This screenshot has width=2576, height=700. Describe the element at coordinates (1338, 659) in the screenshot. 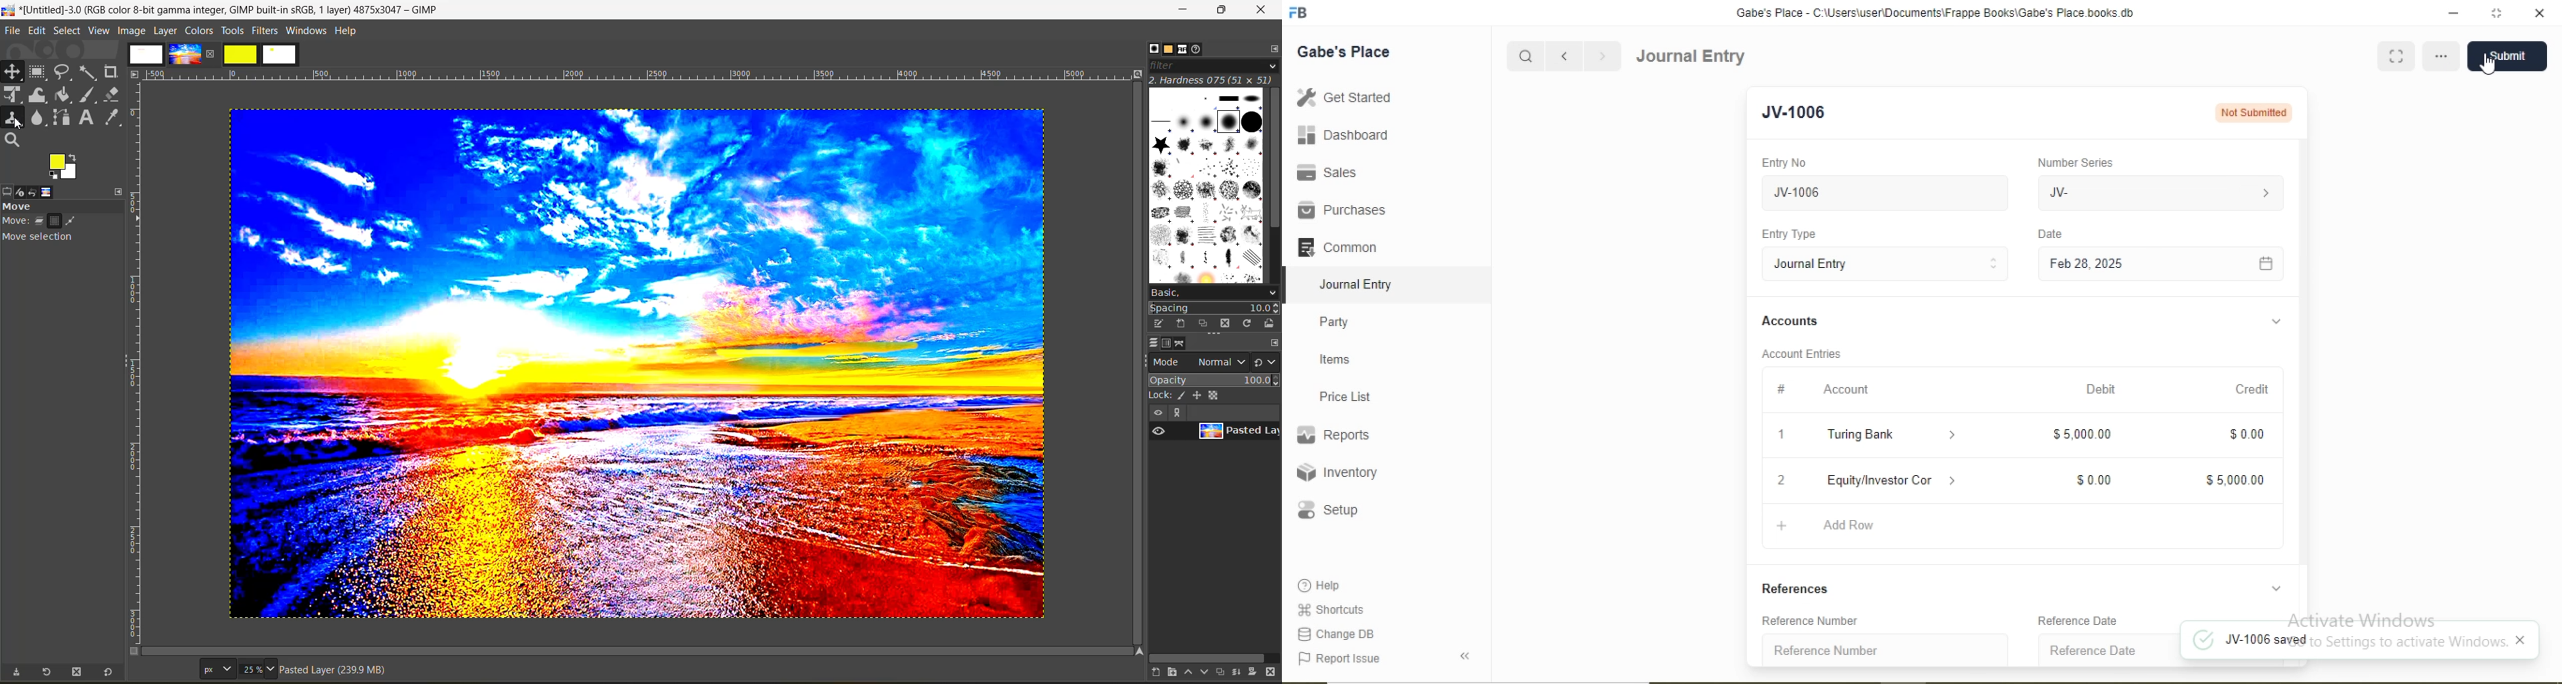

I see `Report Issue` at that location.